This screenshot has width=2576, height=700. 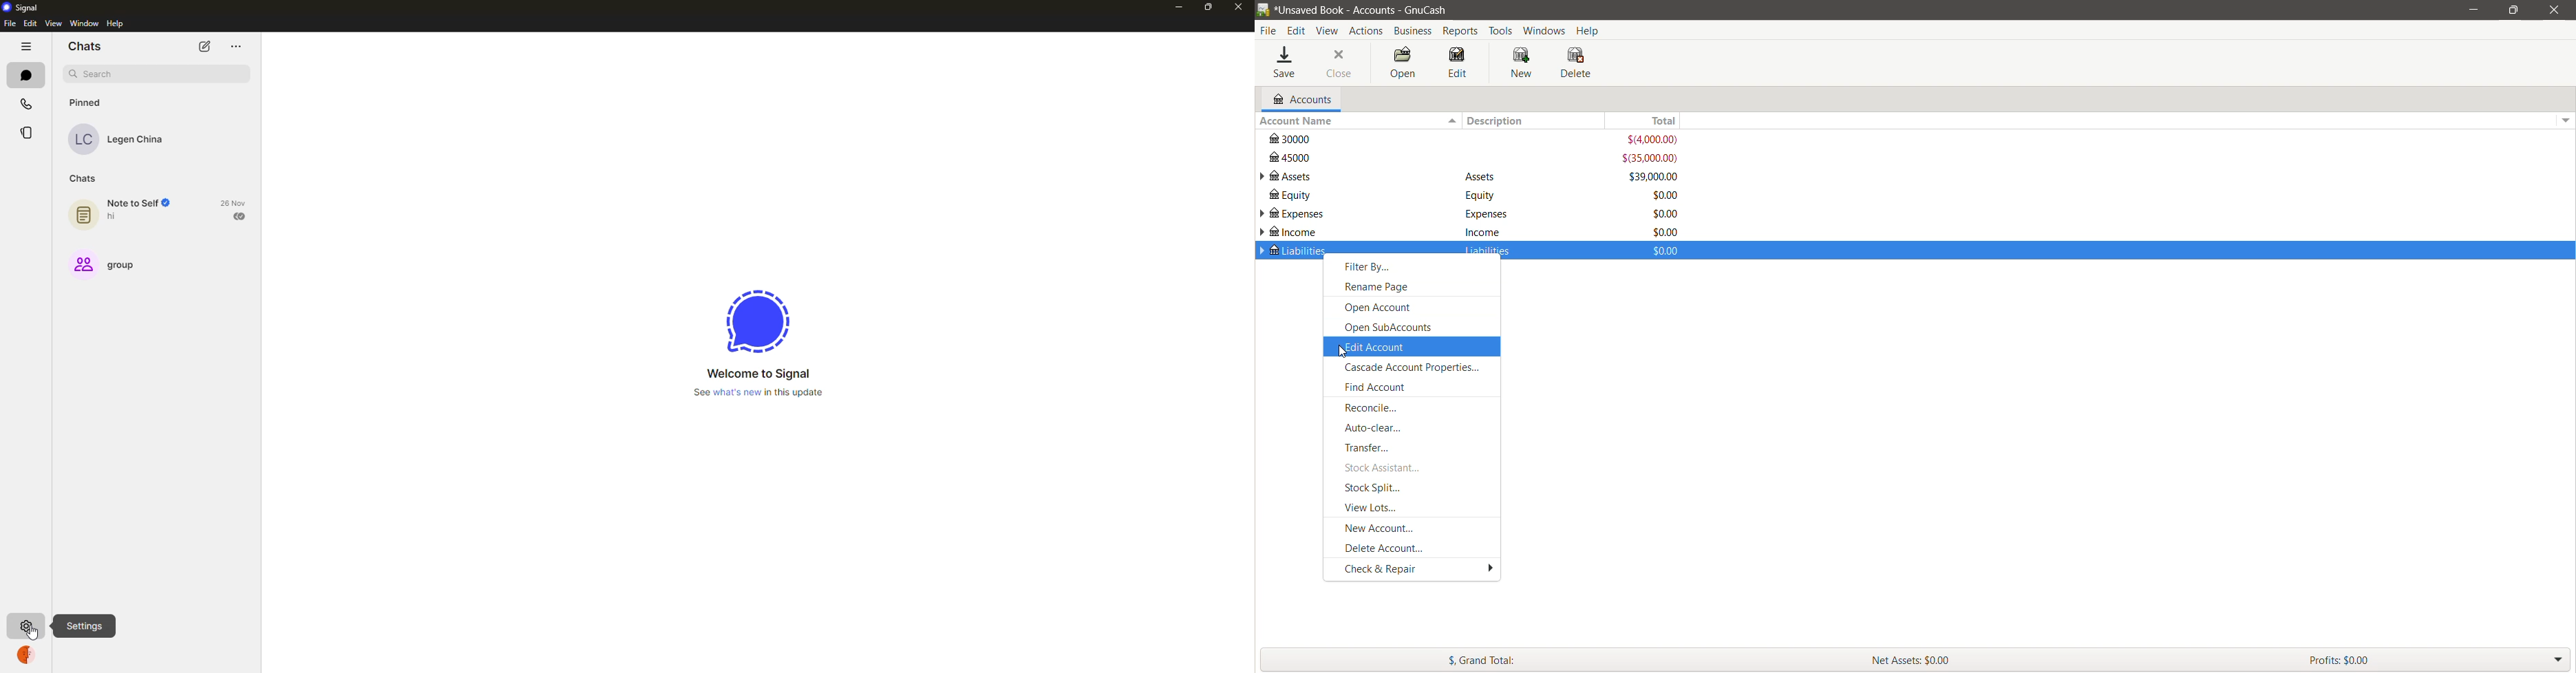 What do you see at coordinates (1263, 232) in the screenshot?
I see `expand subaccounts` at bounding box center [1263, 232].